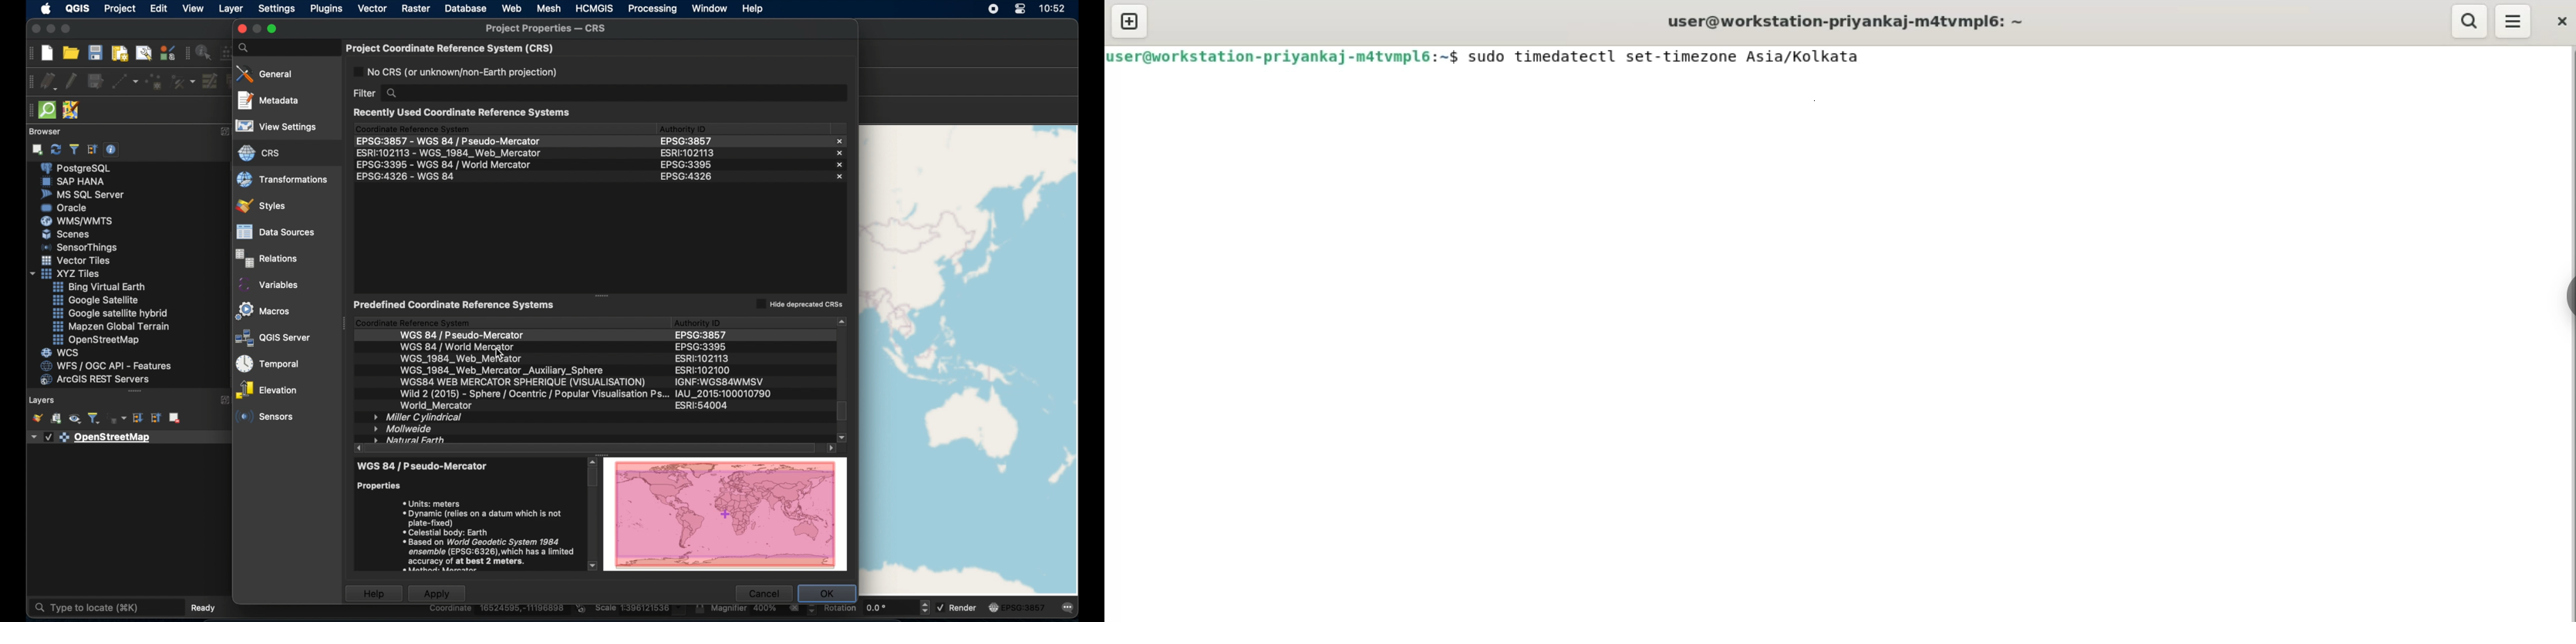  Describe the element at coordinates (550, 26) in the screenshot. I see `project properties. - crs` at that location.